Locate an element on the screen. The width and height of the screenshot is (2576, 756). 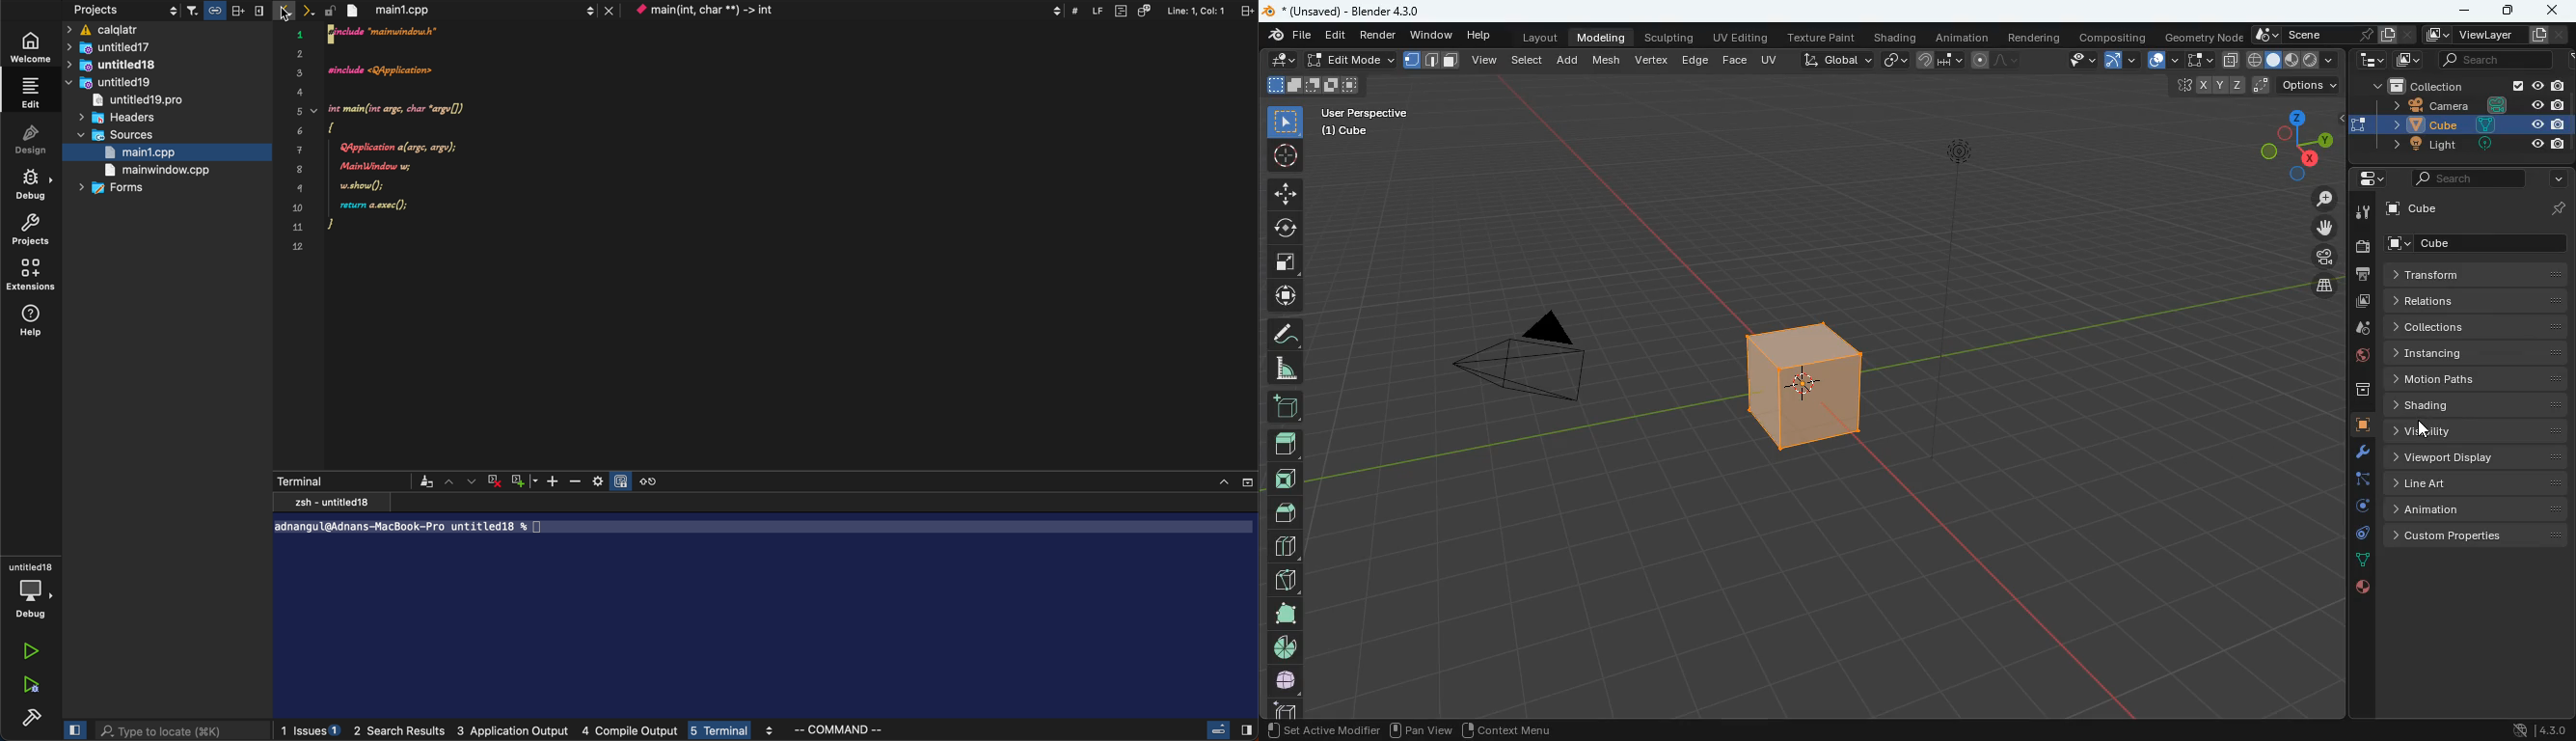
move is located at coordinates (1285, 297).